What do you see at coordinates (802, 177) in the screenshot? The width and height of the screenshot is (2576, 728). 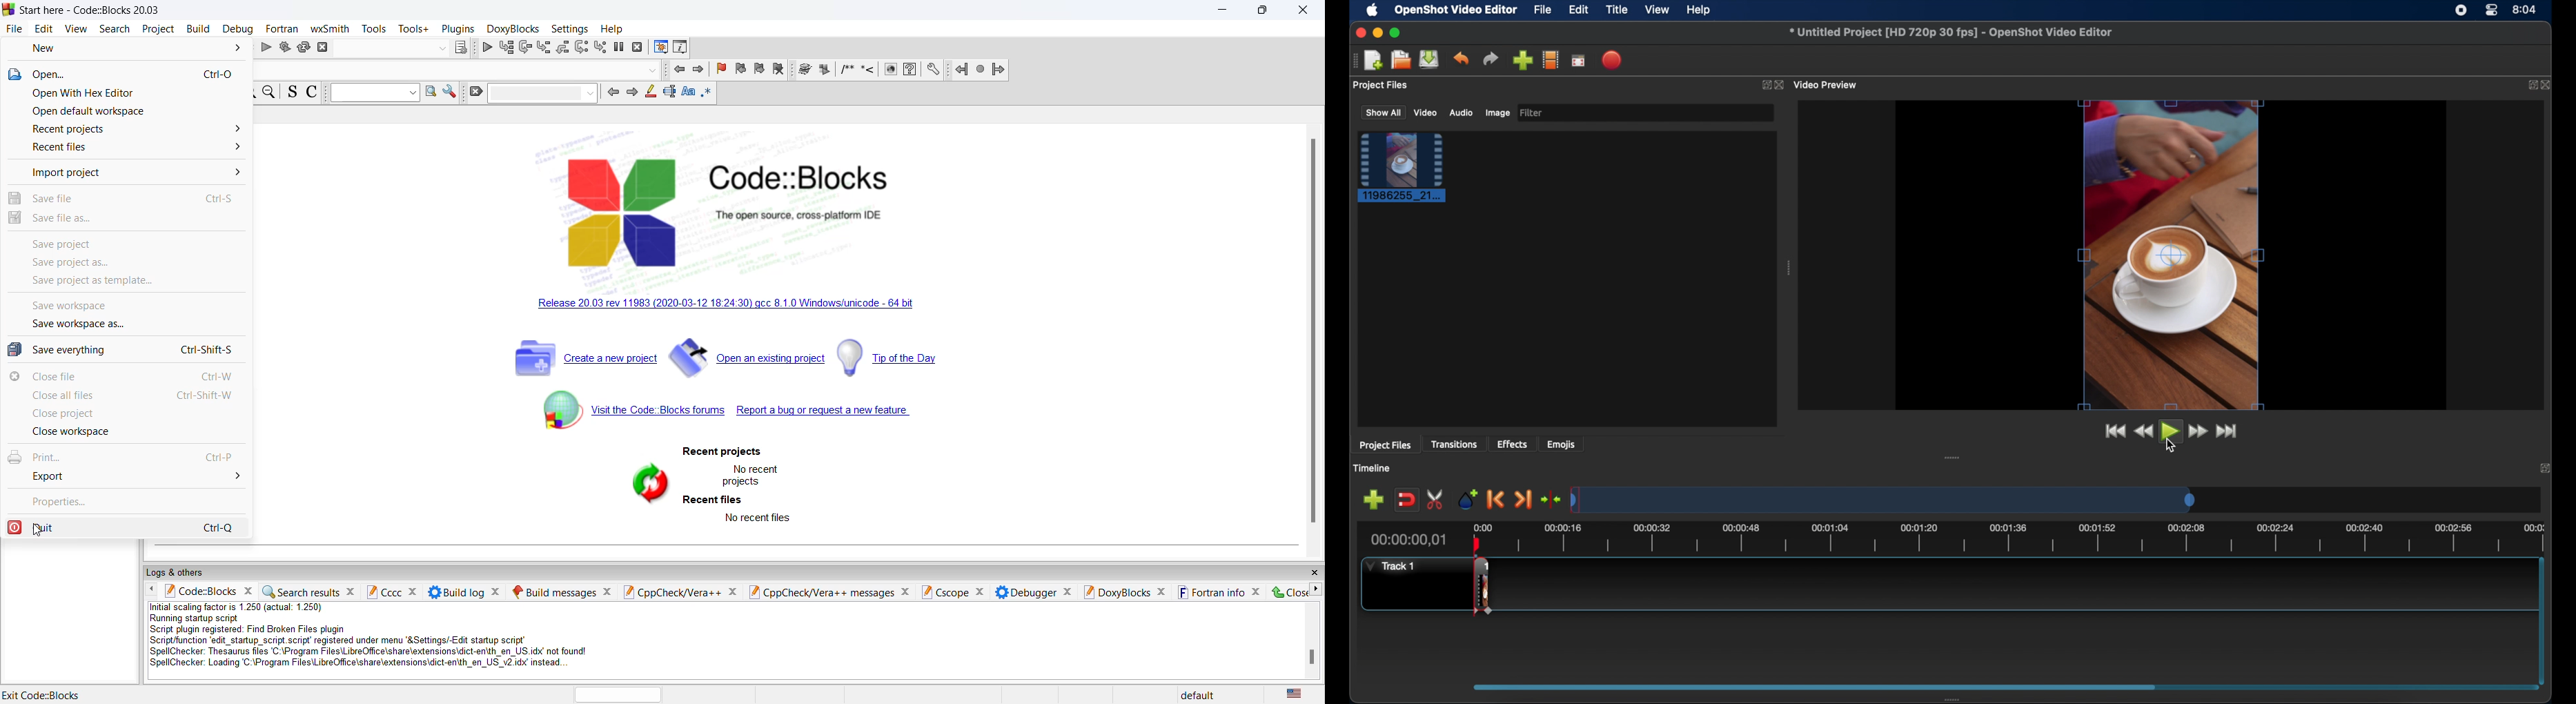 I see `Code::Blocks` at bounding box center [802, 177].